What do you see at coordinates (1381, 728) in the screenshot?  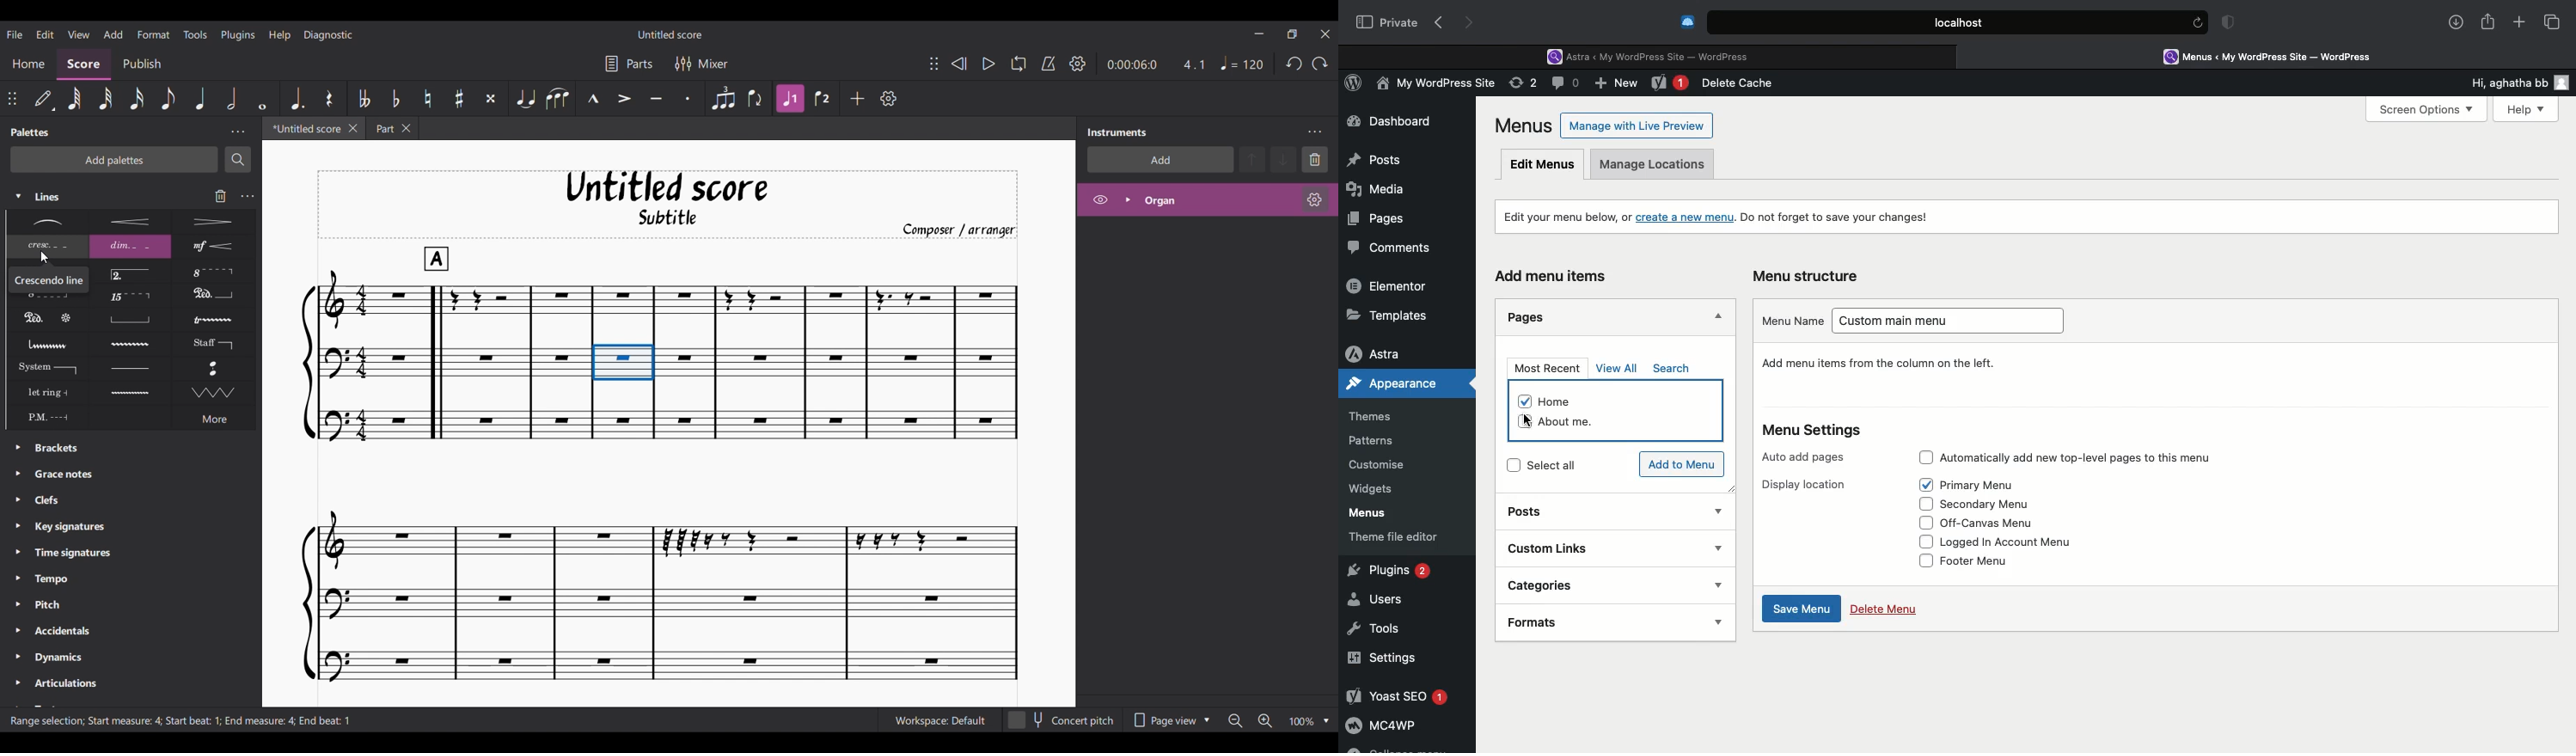 I see `MC4WP` at bounding box center [1381, 728].